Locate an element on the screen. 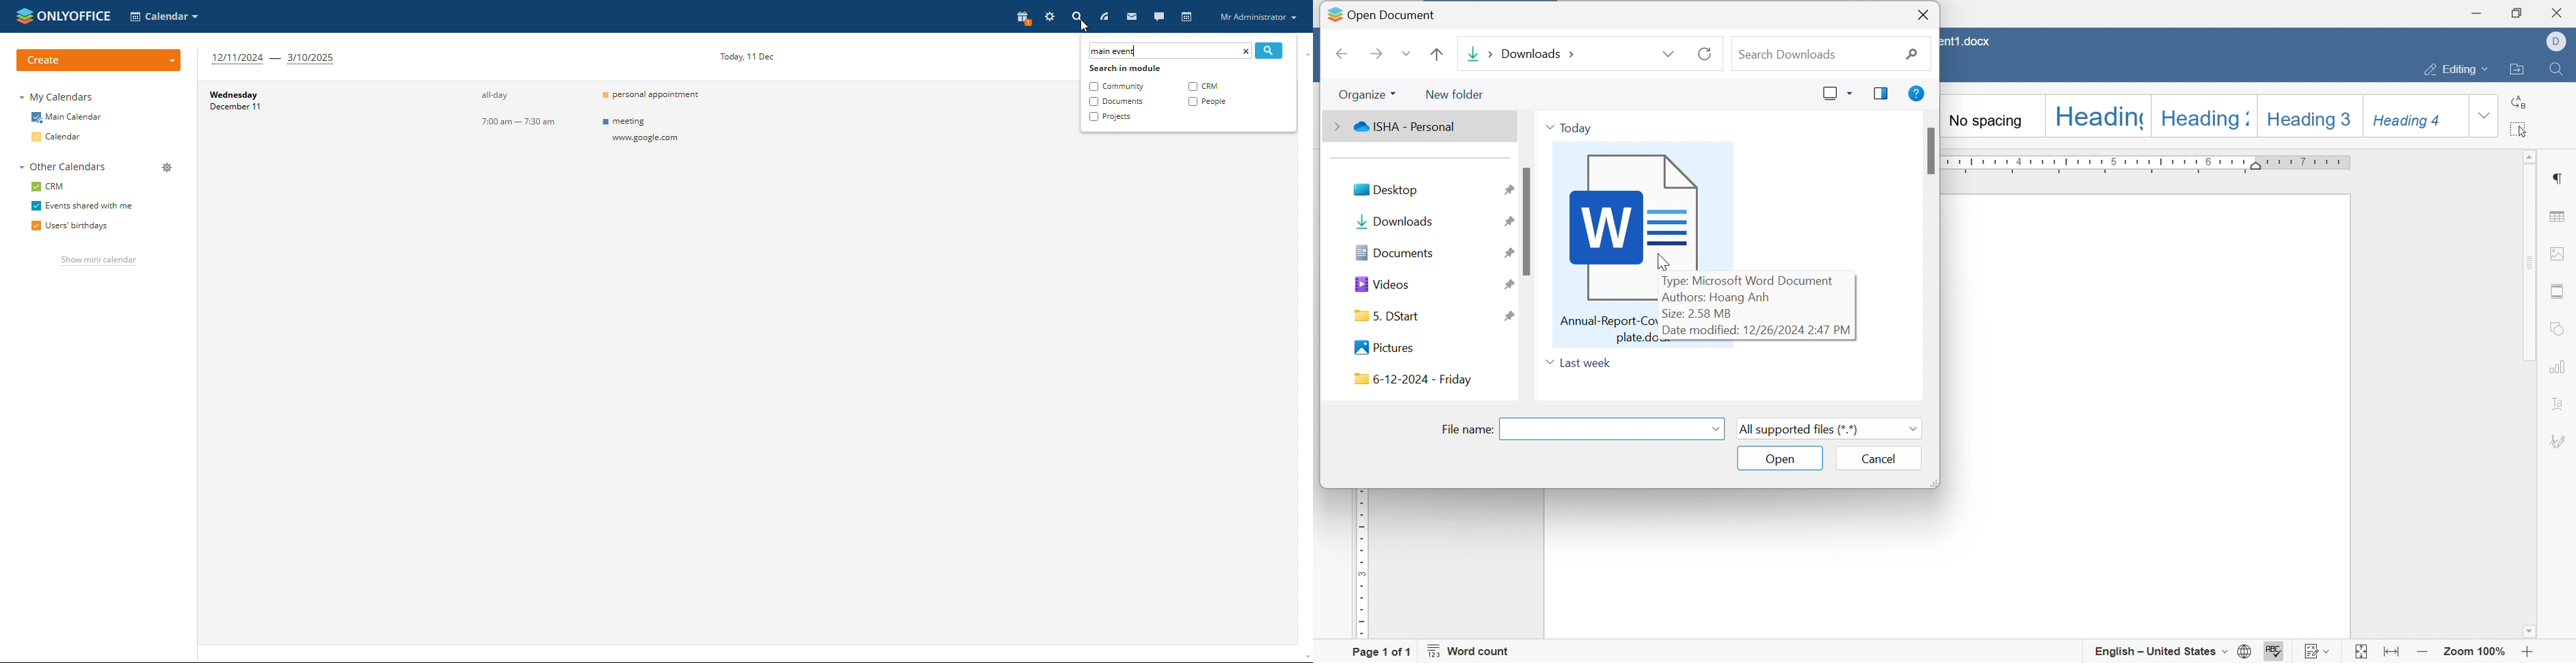 This screenshot has width=2576, height=672. set document language is located at coordinates (2247, 652).